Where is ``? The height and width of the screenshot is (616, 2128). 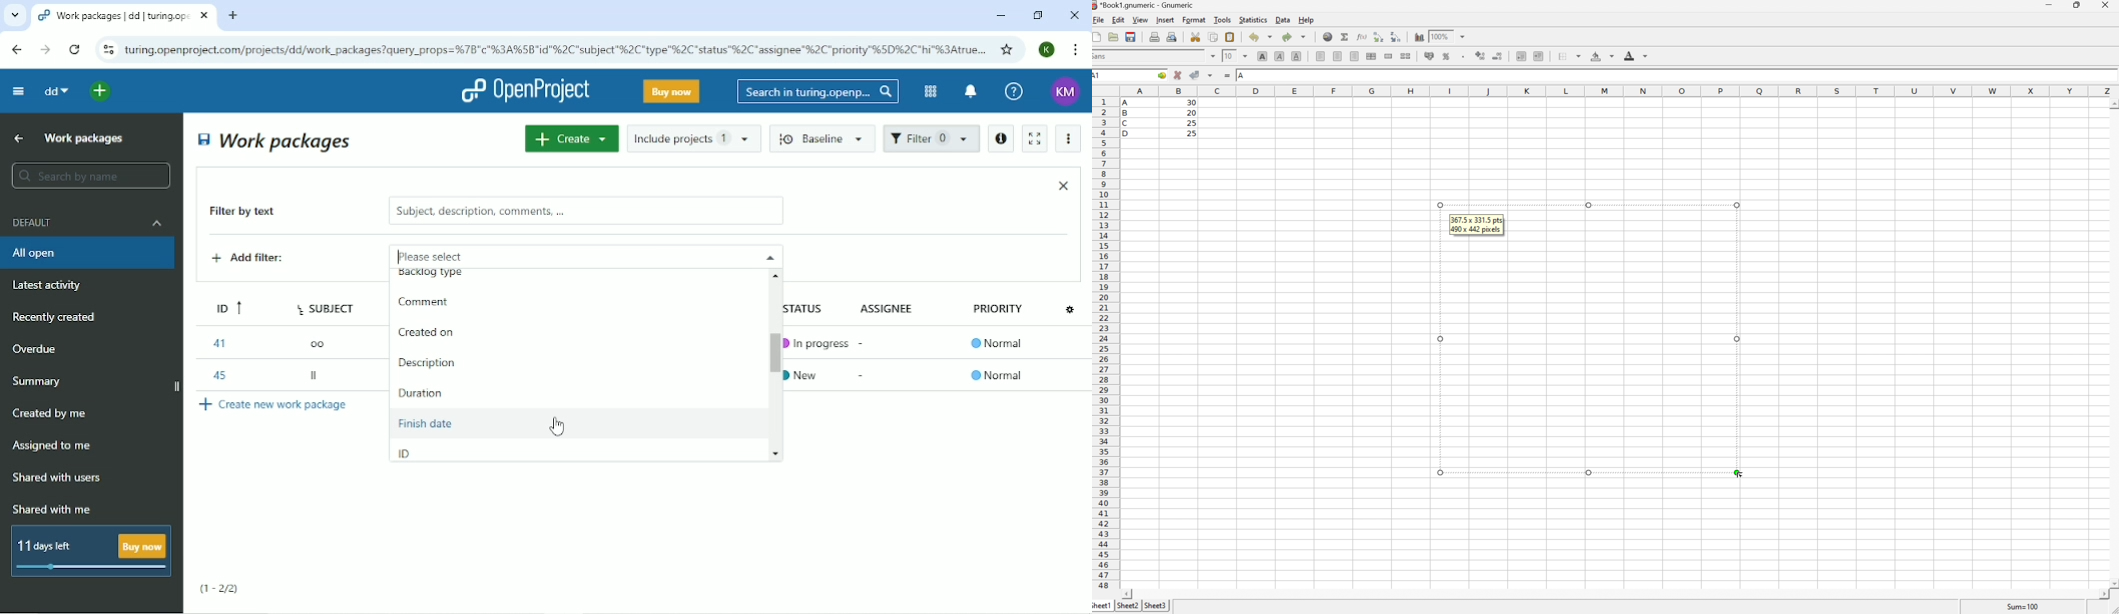
 is located at coordinates (1446, 475).